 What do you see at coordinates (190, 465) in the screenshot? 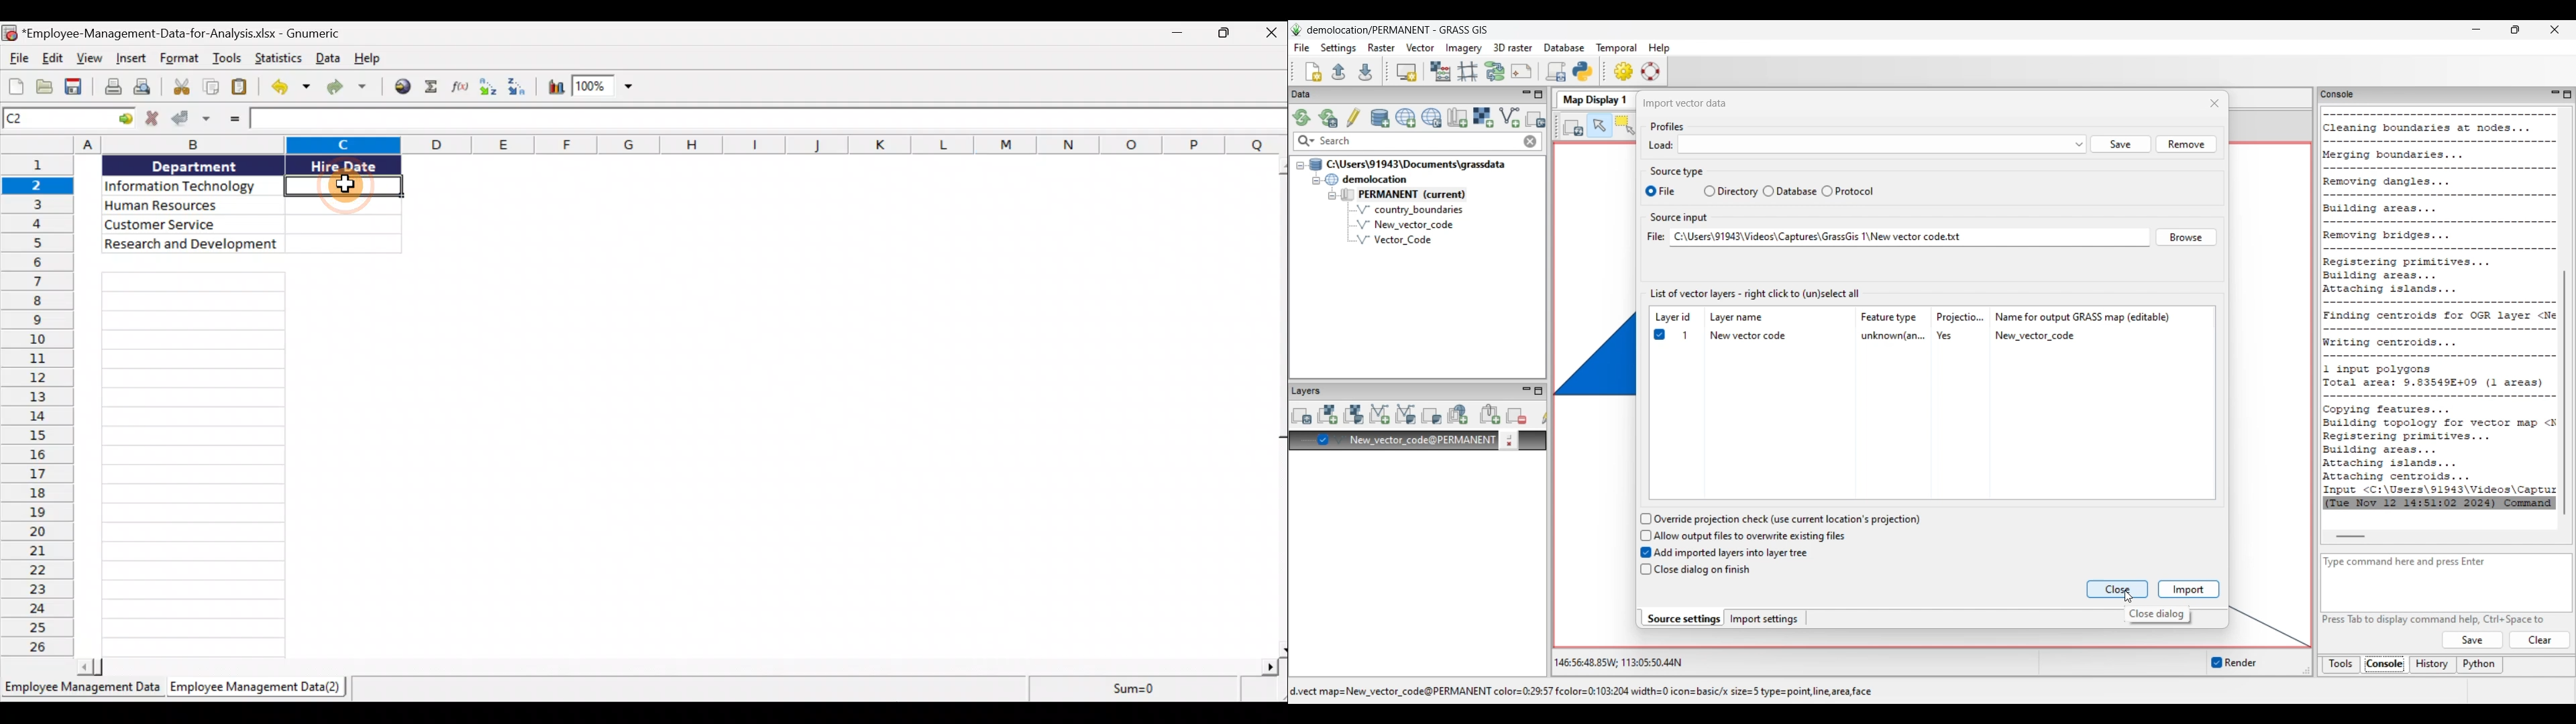
I see `cells` at bounding box center [190, 465].